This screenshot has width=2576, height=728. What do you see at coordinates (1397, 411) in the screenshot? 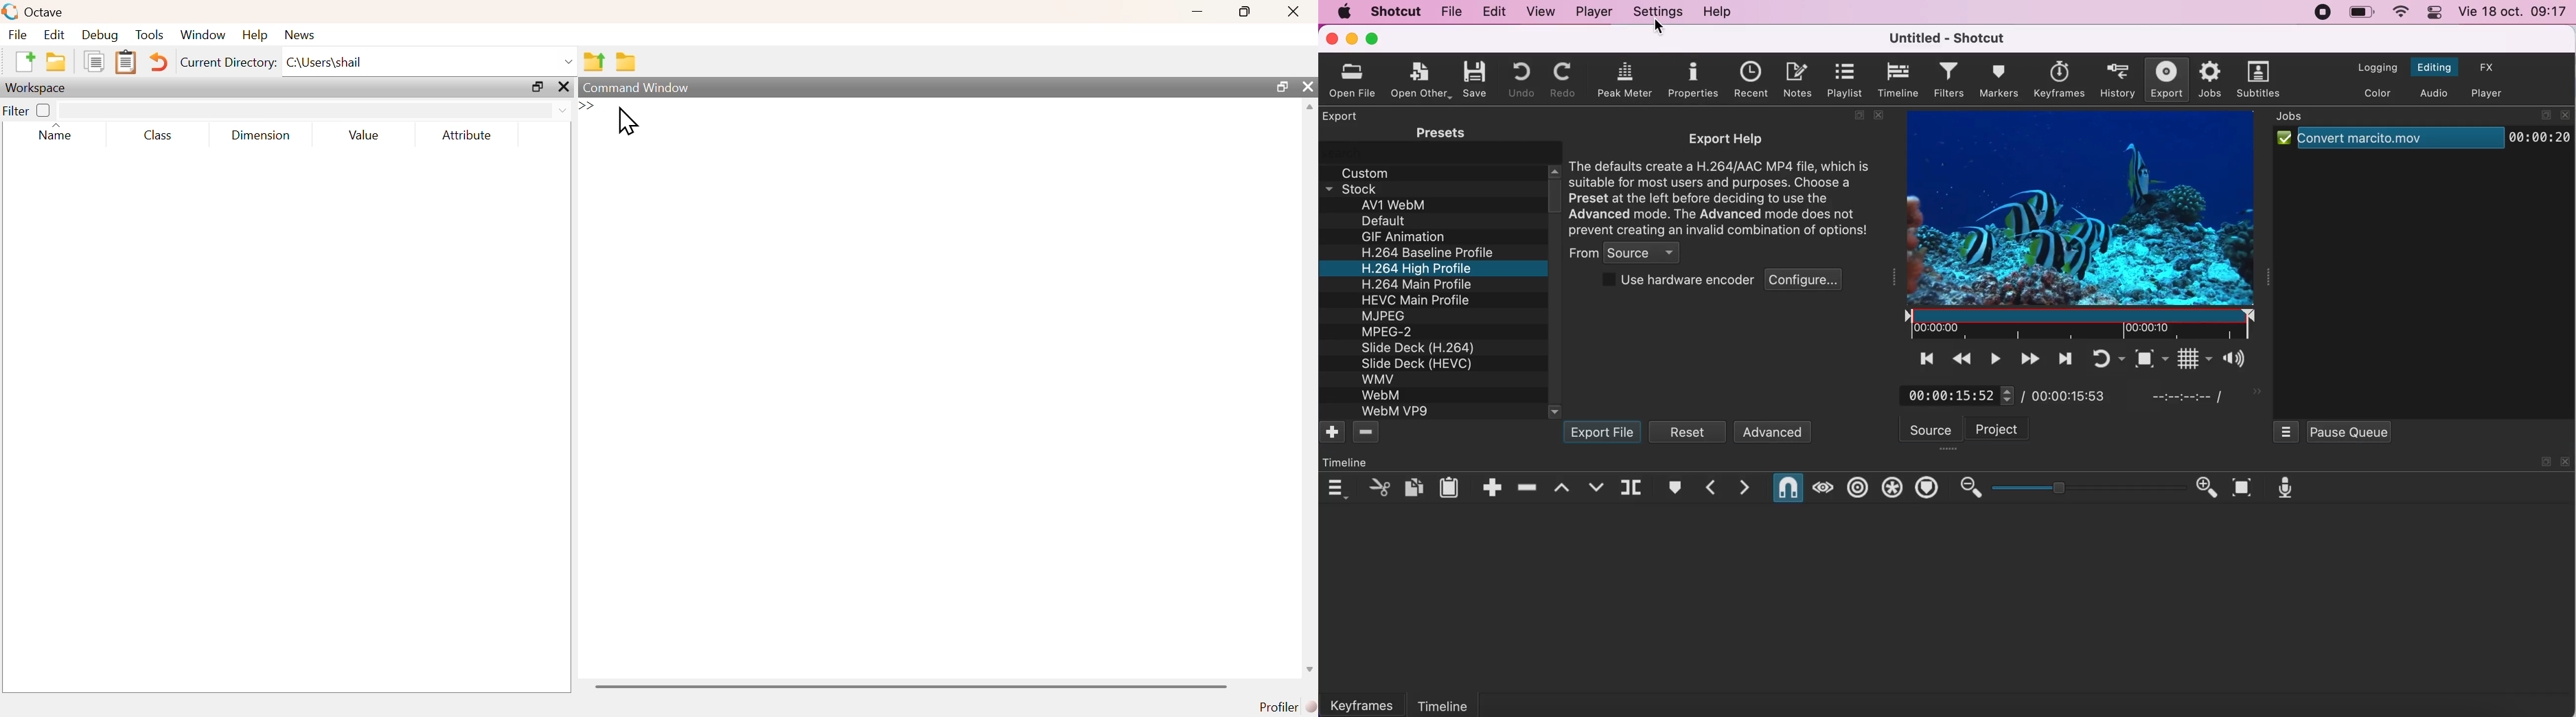
I see `WebM VP9` at bounding box center [1397, 411].